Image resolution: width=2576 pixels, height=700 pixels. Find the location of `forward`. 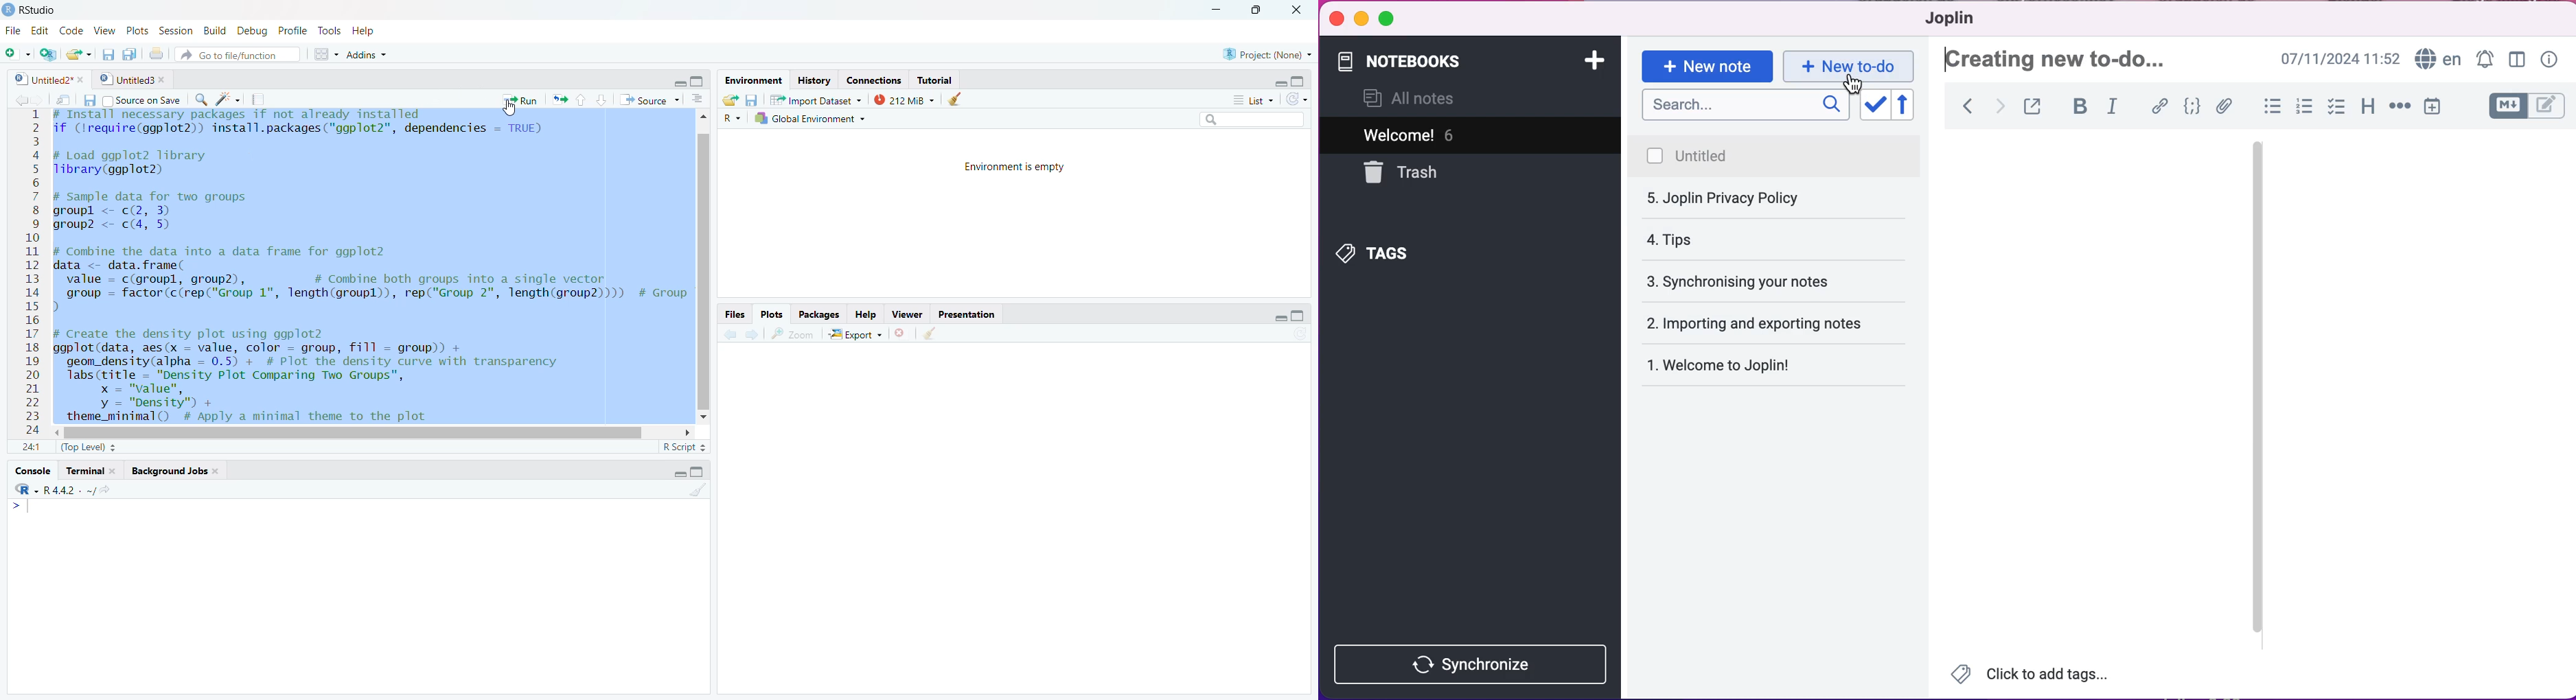

forward is located at coordinates (2001, 109).